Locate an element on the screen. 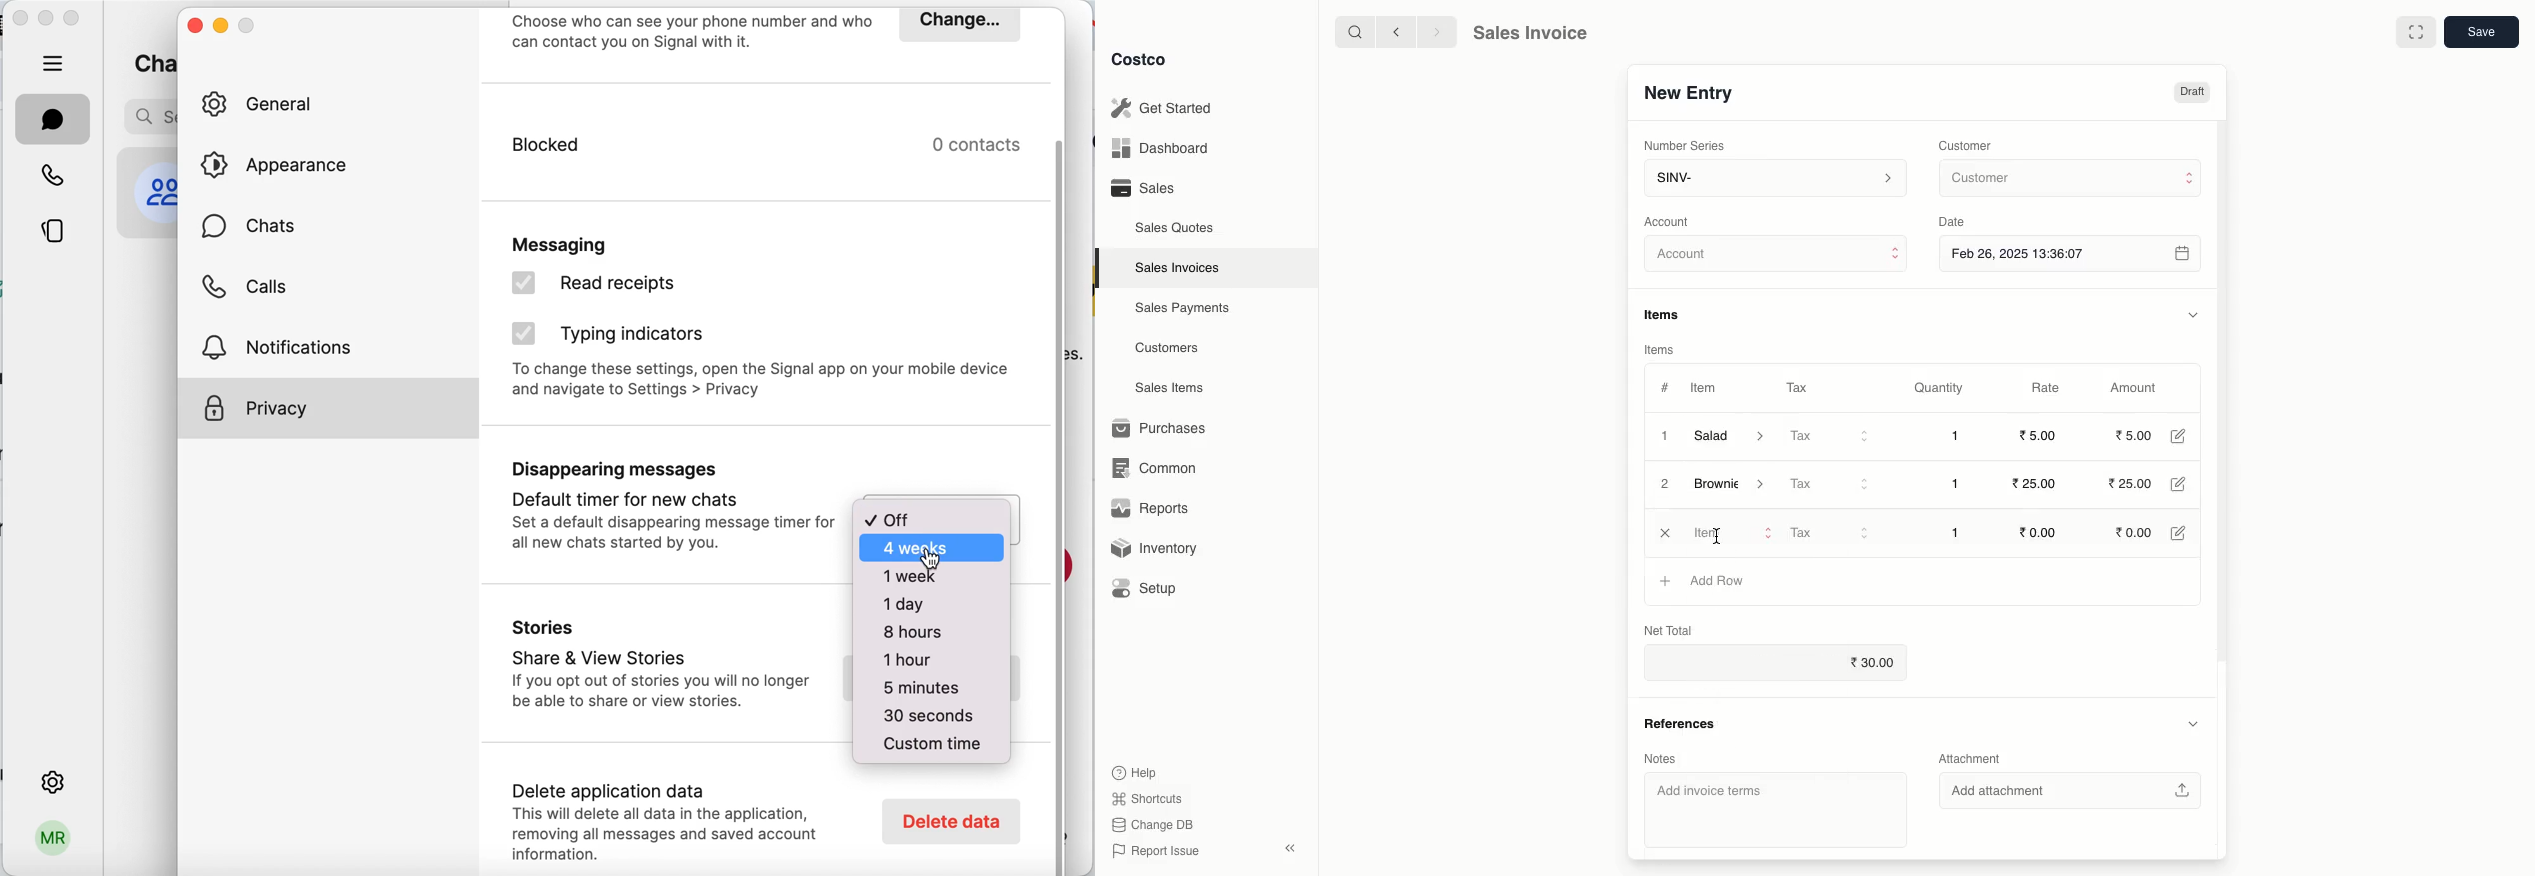  read receipts is located at coordinates (624, 287).